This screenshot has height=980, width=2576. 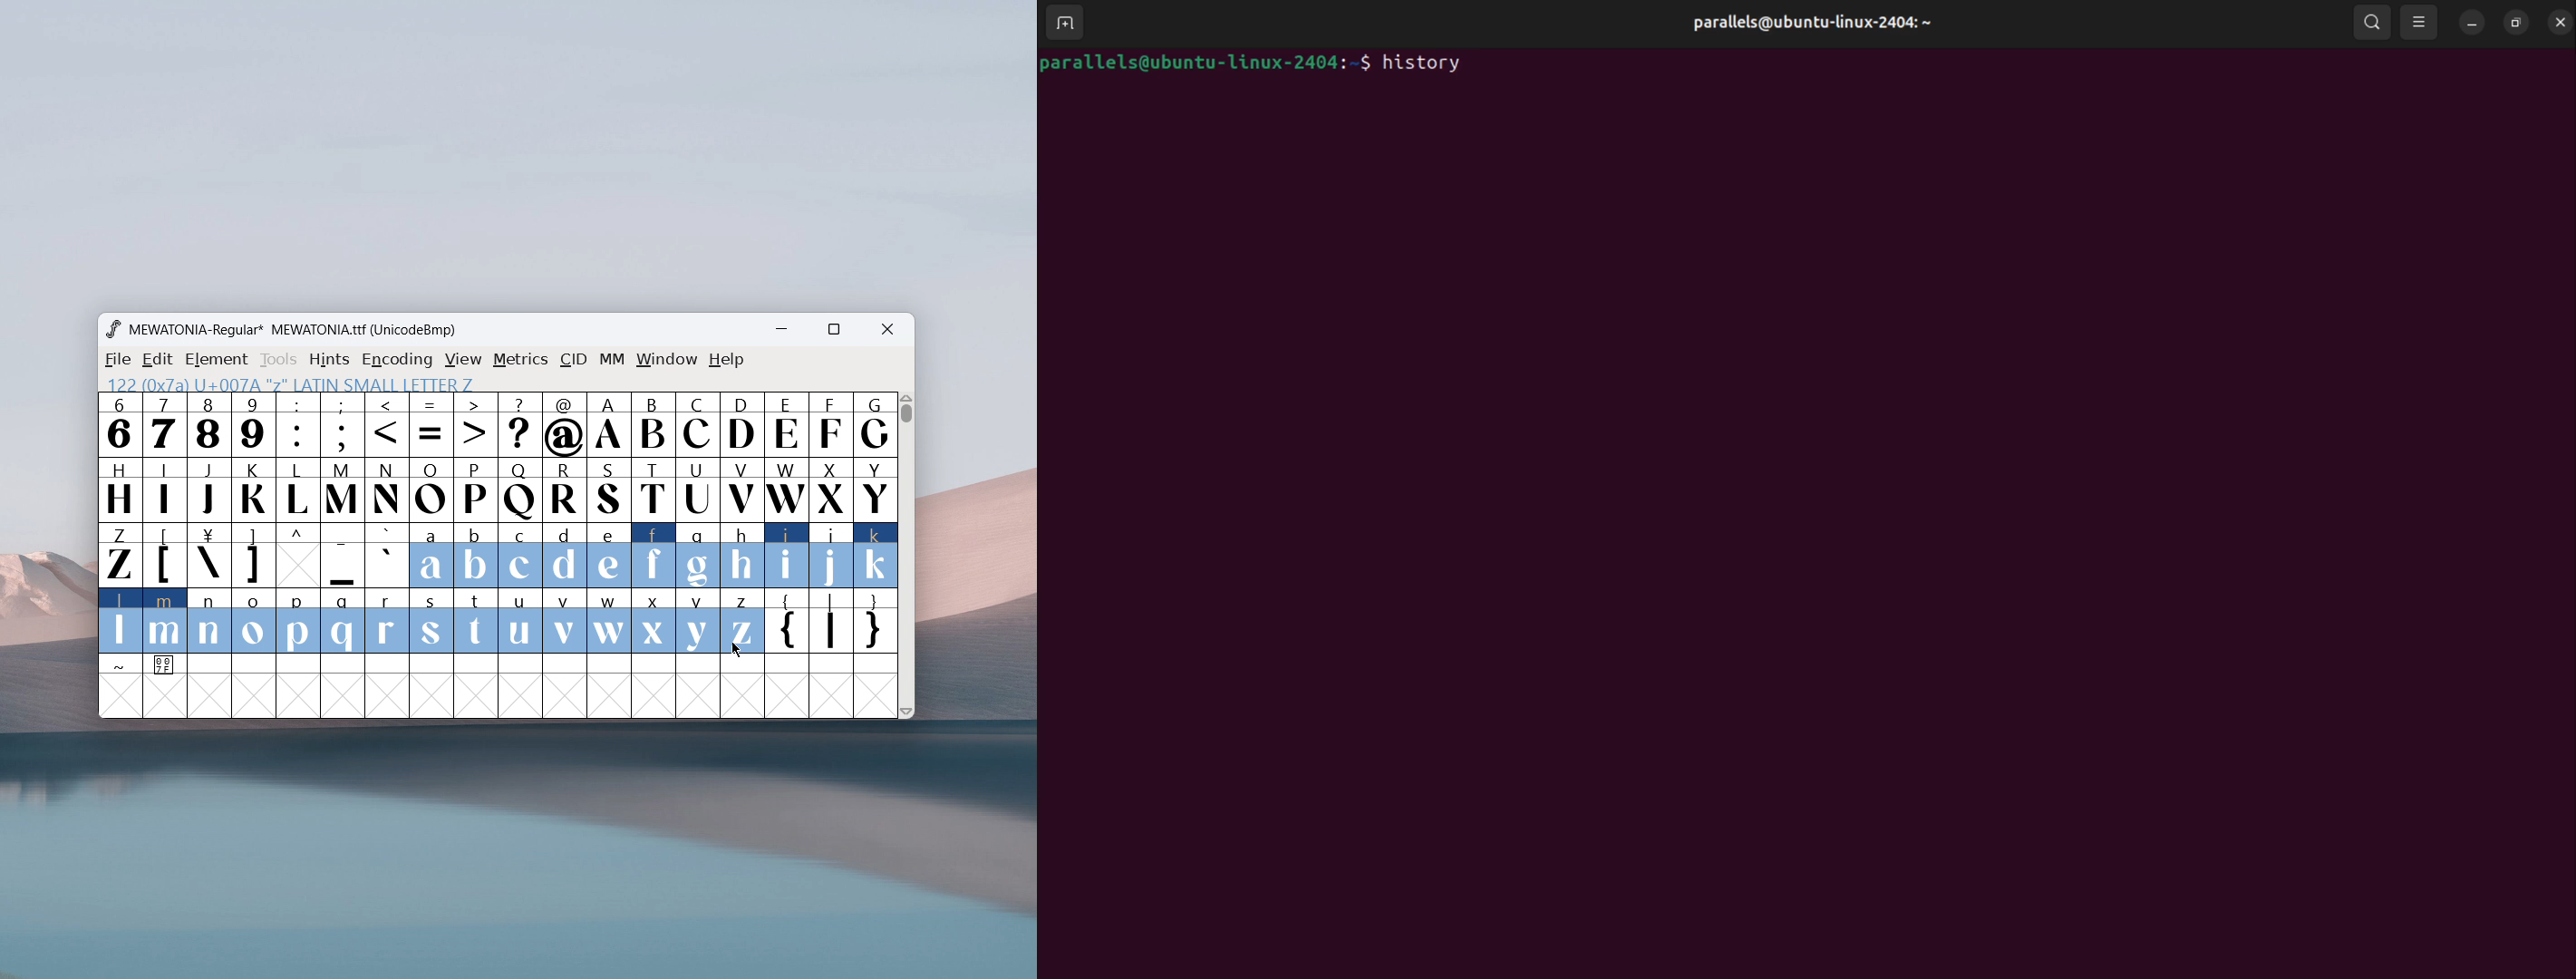 What do you see at coordinates (475, 491) in the screenshot?
I see `P` at bounding box center [475, 491].